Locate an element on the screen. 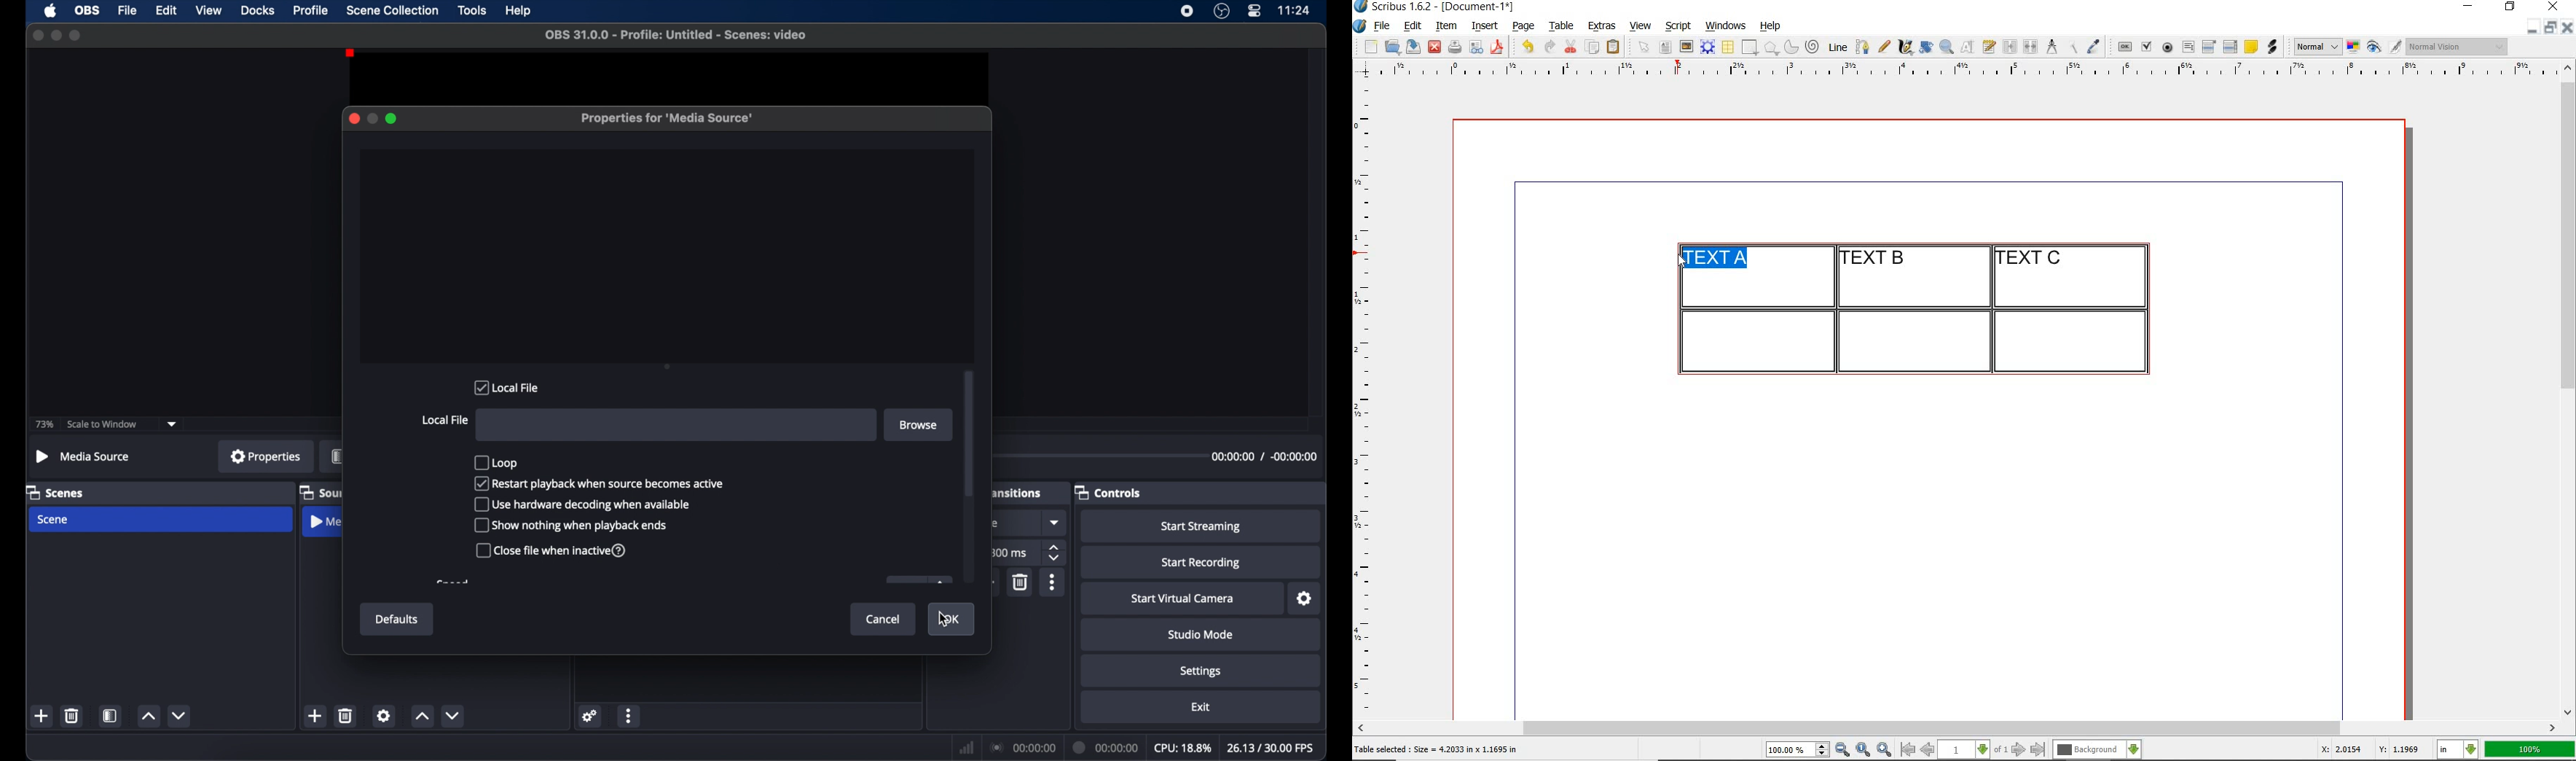 The height and width of the screenshot is (784, 2576). pdf text field is located at coordinates (2188, 48).